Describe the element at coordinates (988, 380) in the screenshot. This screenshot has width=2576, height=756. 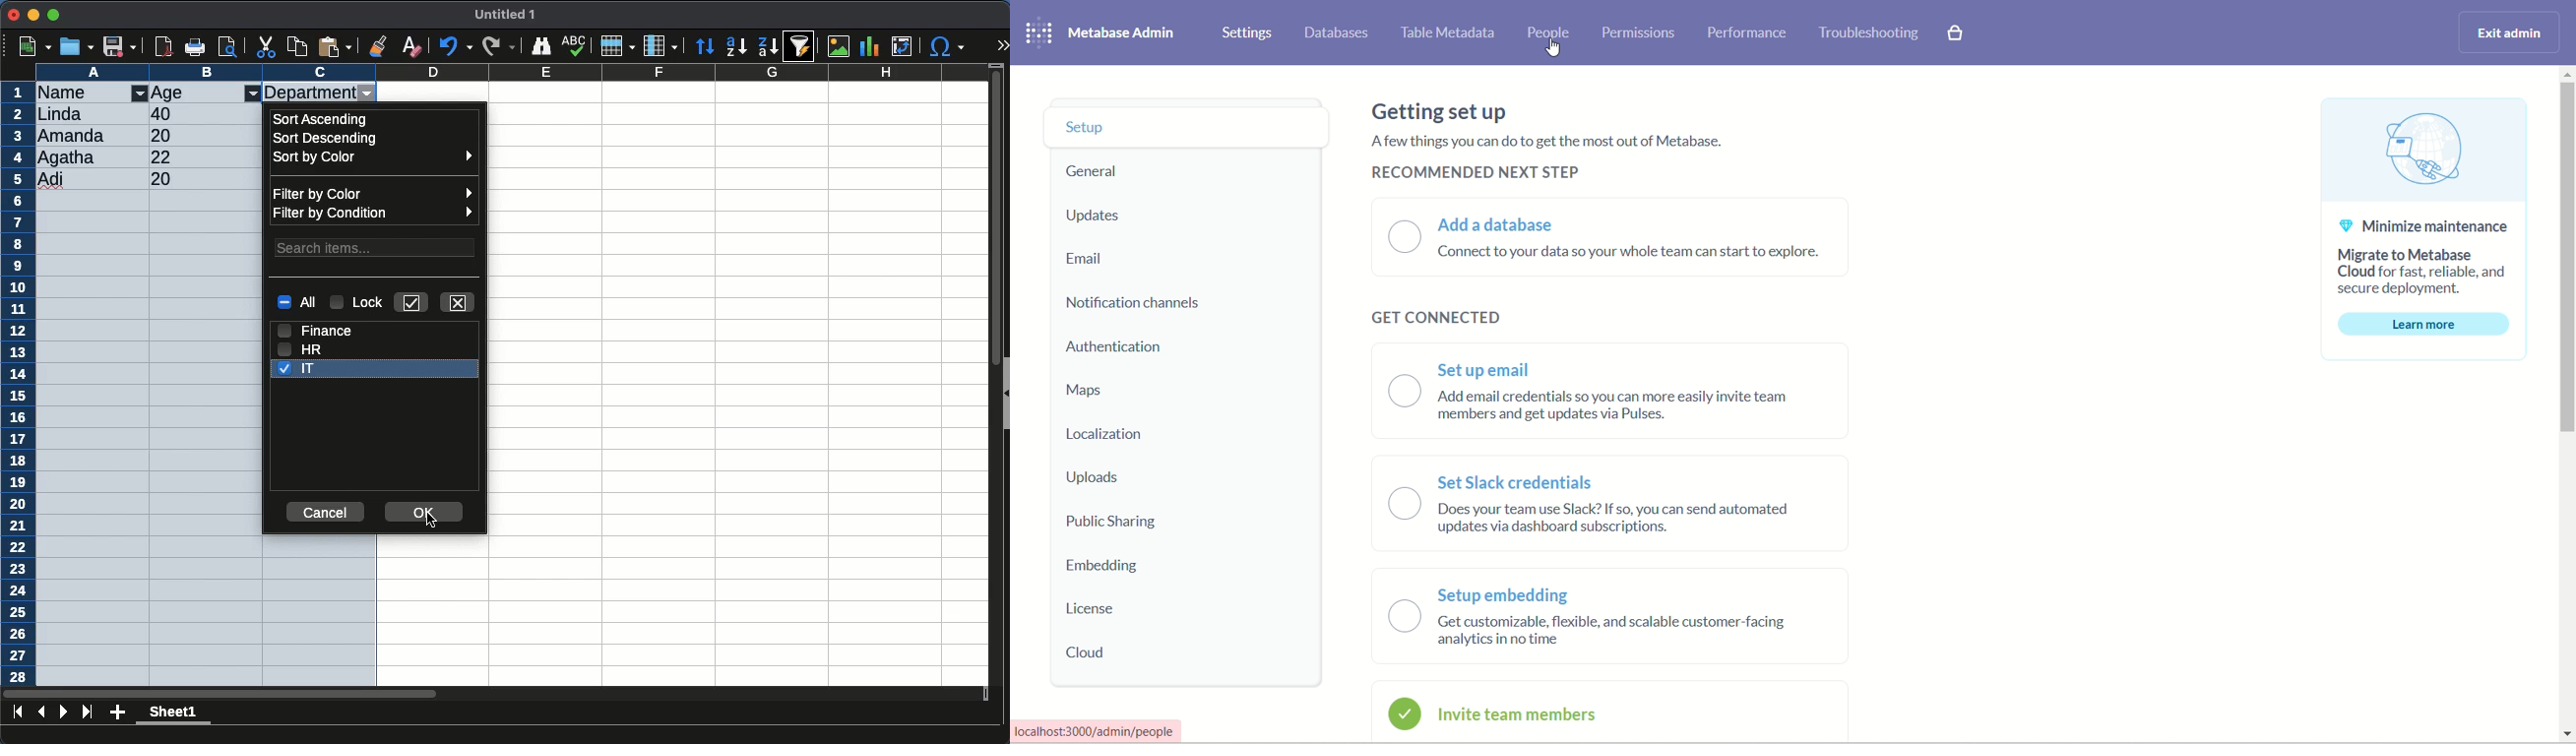
I see `scroll` at that location.